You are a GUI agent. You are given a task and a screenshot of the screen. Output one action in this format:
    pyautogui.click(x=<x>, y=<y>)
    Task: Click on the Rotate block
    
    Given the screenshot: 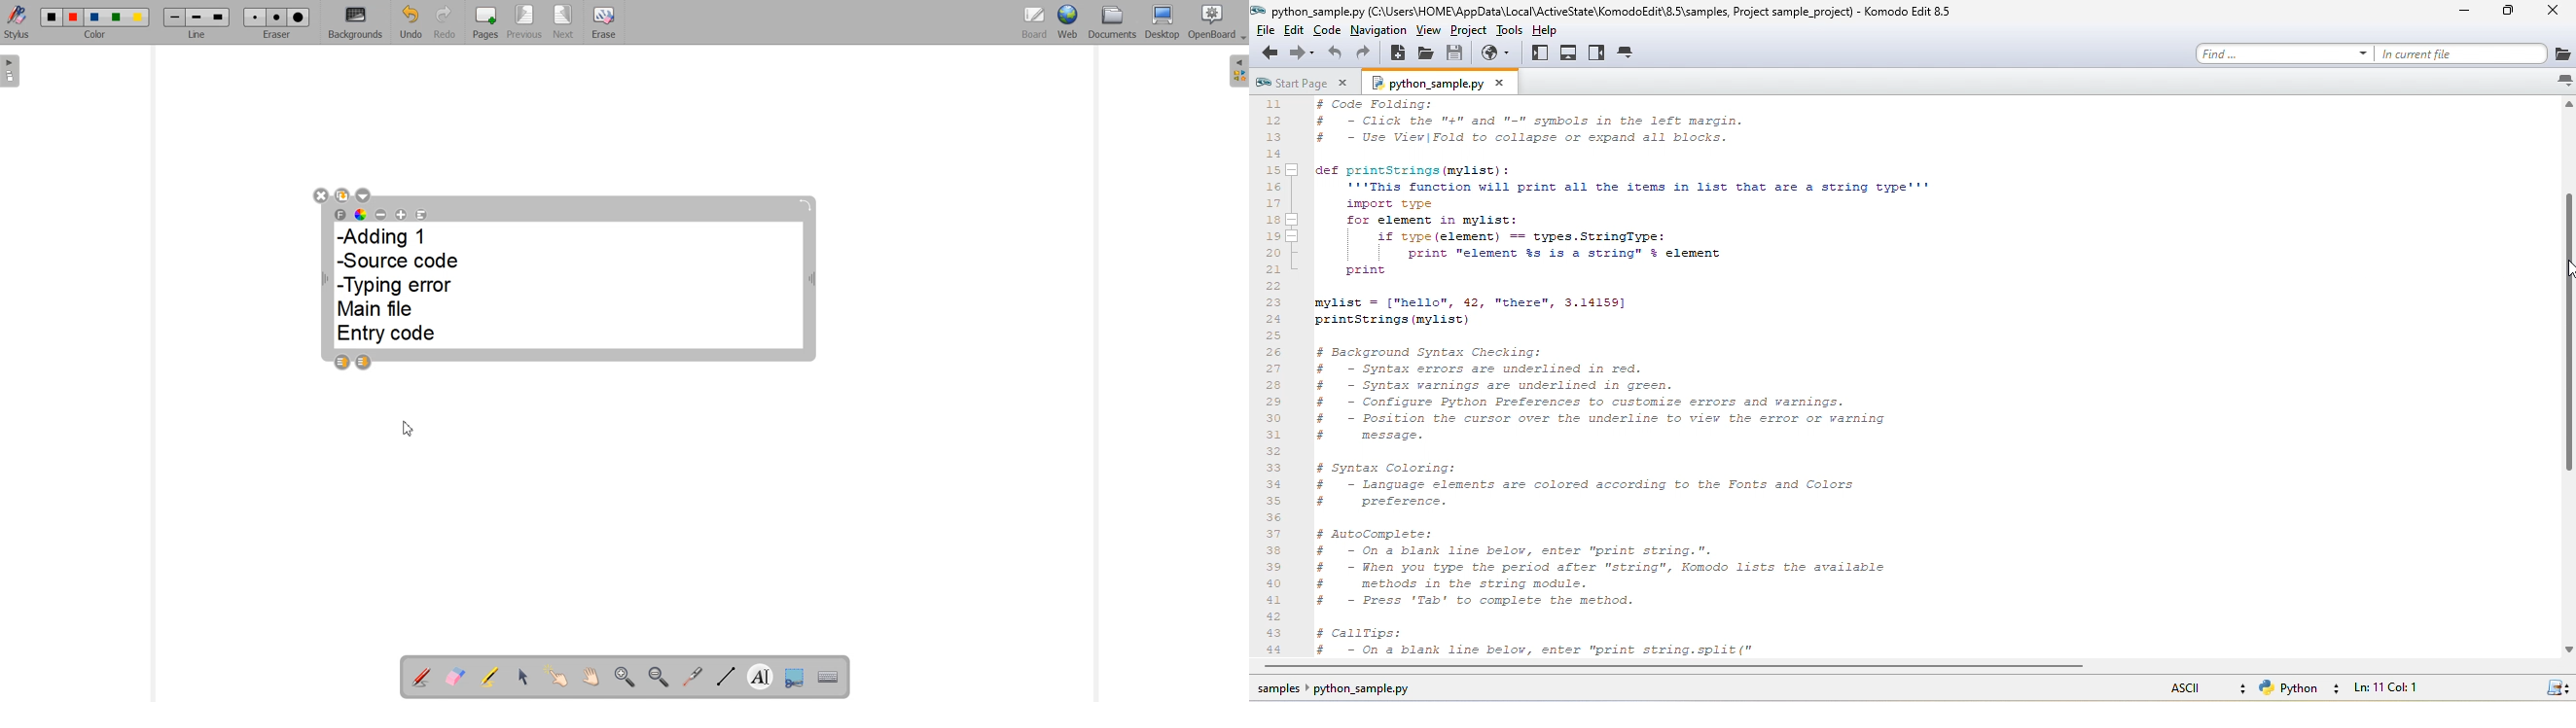 What is the action you would take?
    pyautogui.click(x=805, y=206)
    